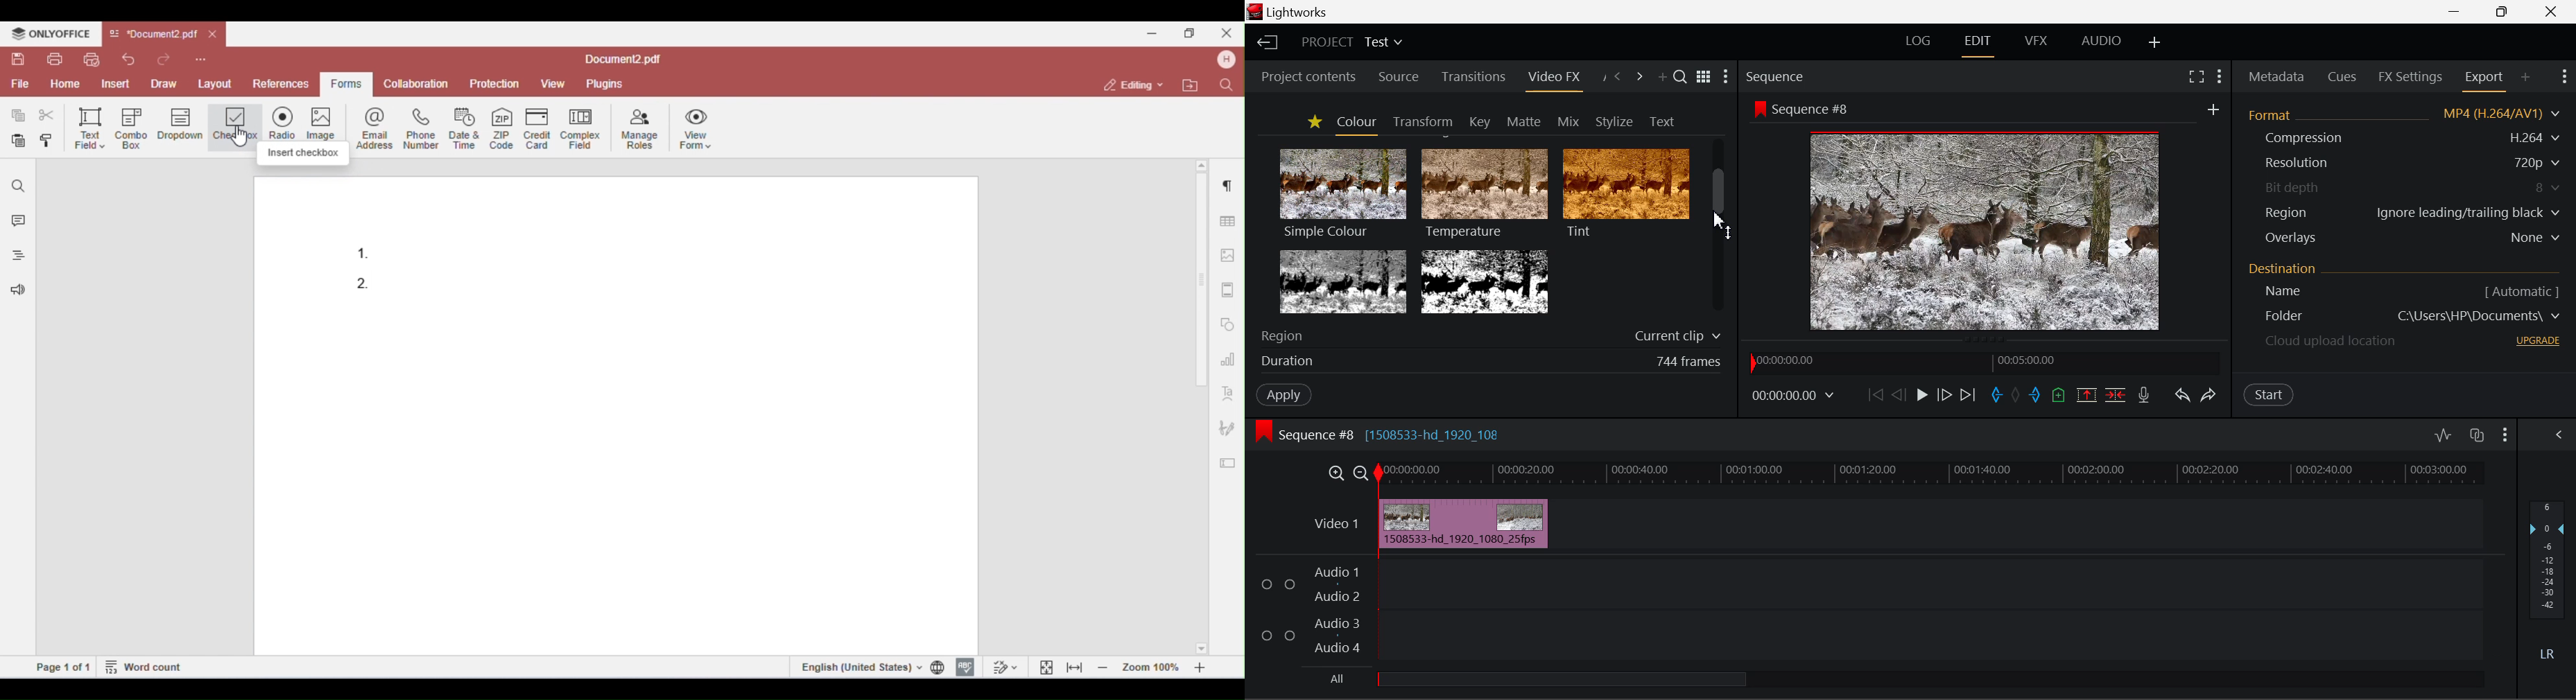  Describe the element at coordinates (1688, 362) in the screenshot. I see `744 frames` at that location.